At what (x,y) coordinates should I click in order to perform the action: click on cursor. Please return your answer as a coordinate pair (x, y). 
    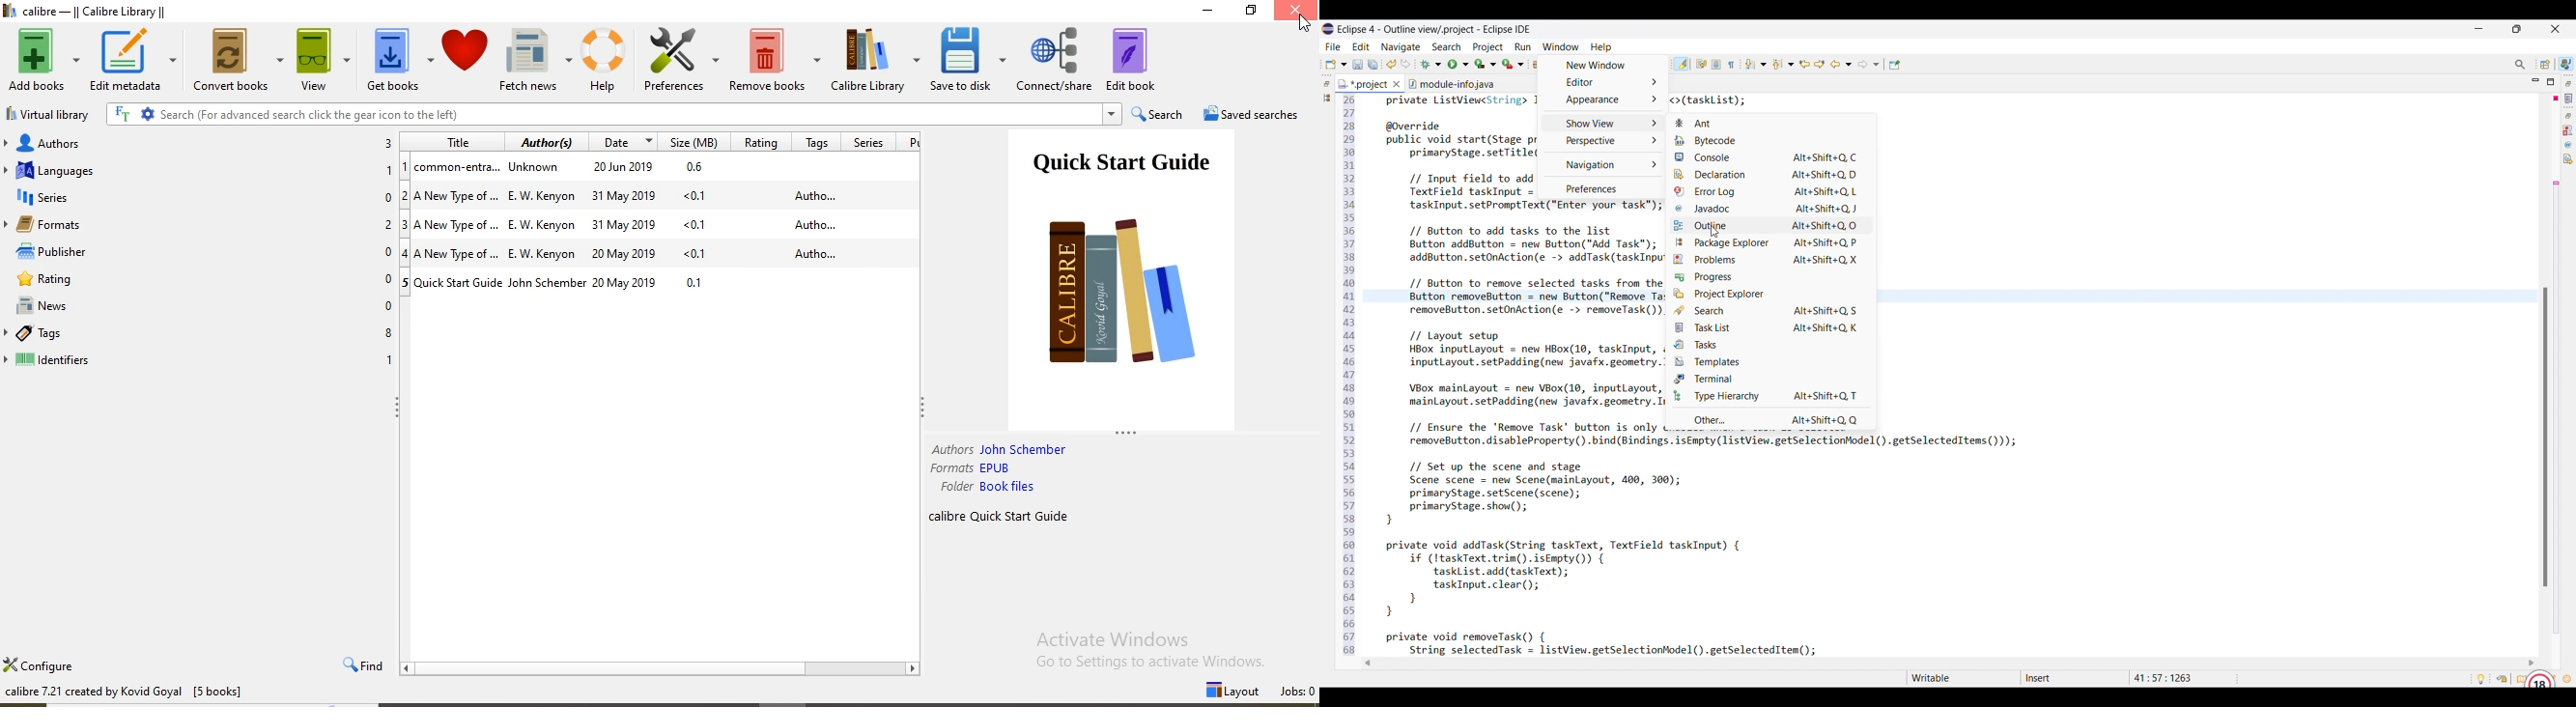
    Looking at the image, I should click on (1714, 232).